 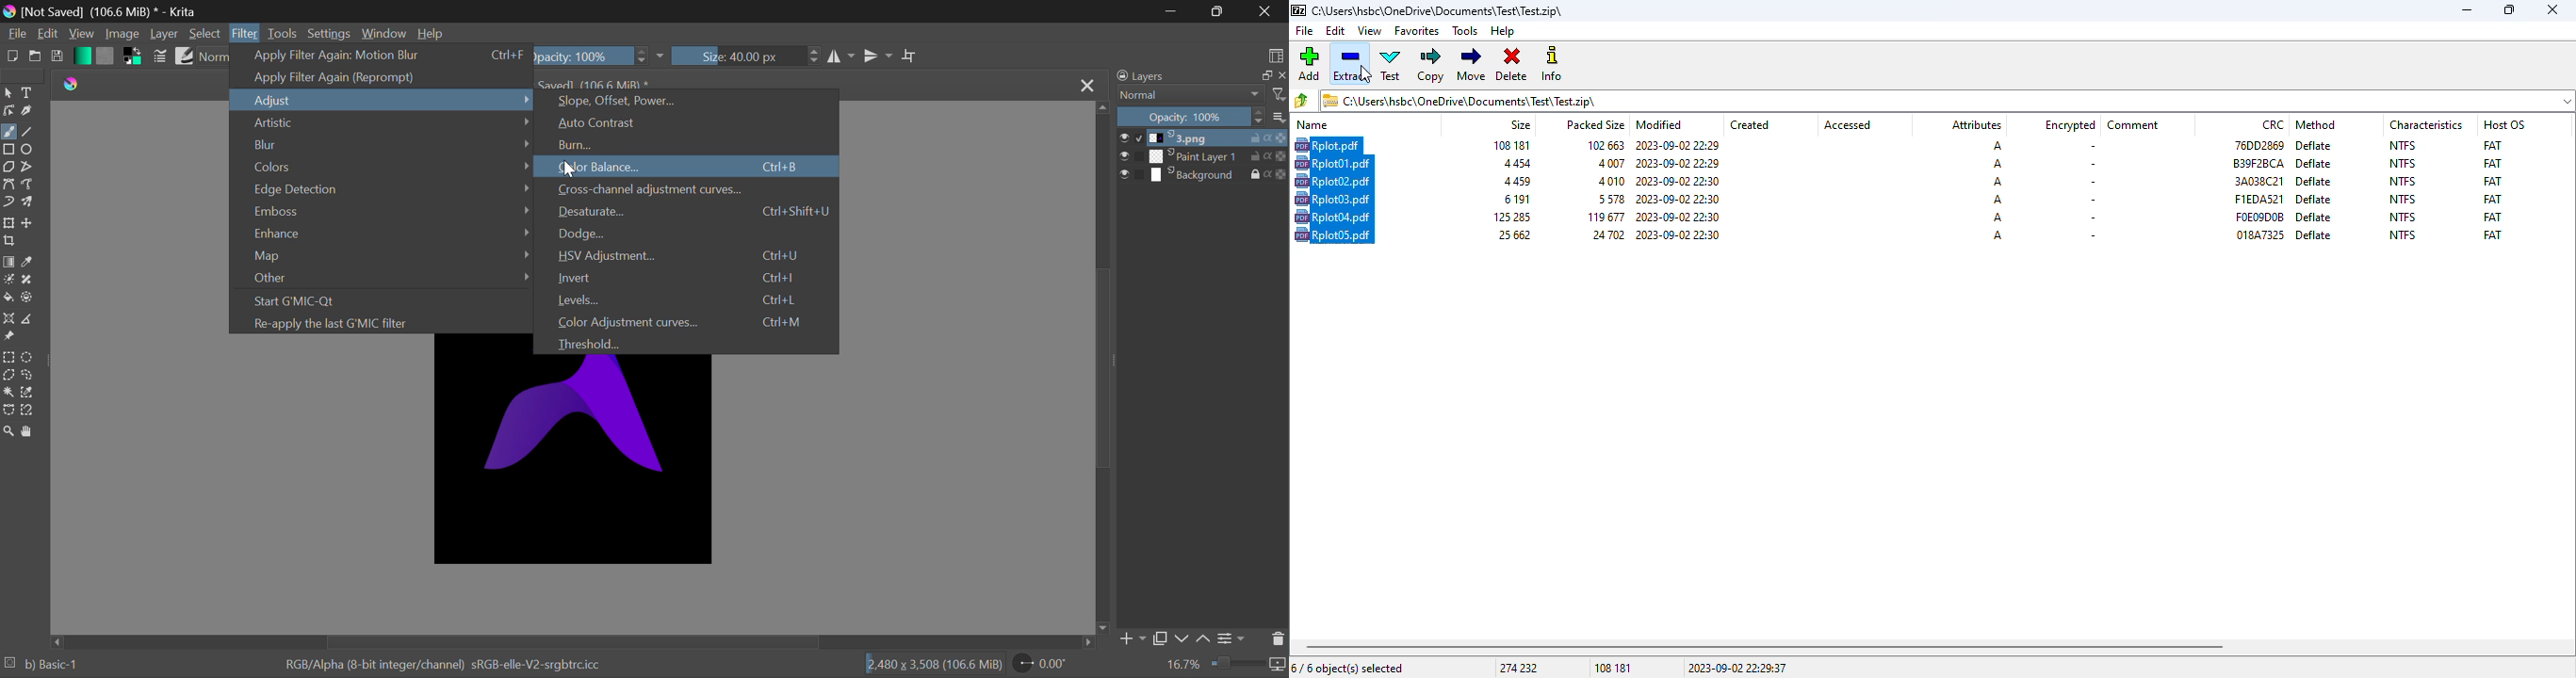 I want to click on Fill, so click(x=8, y=298).